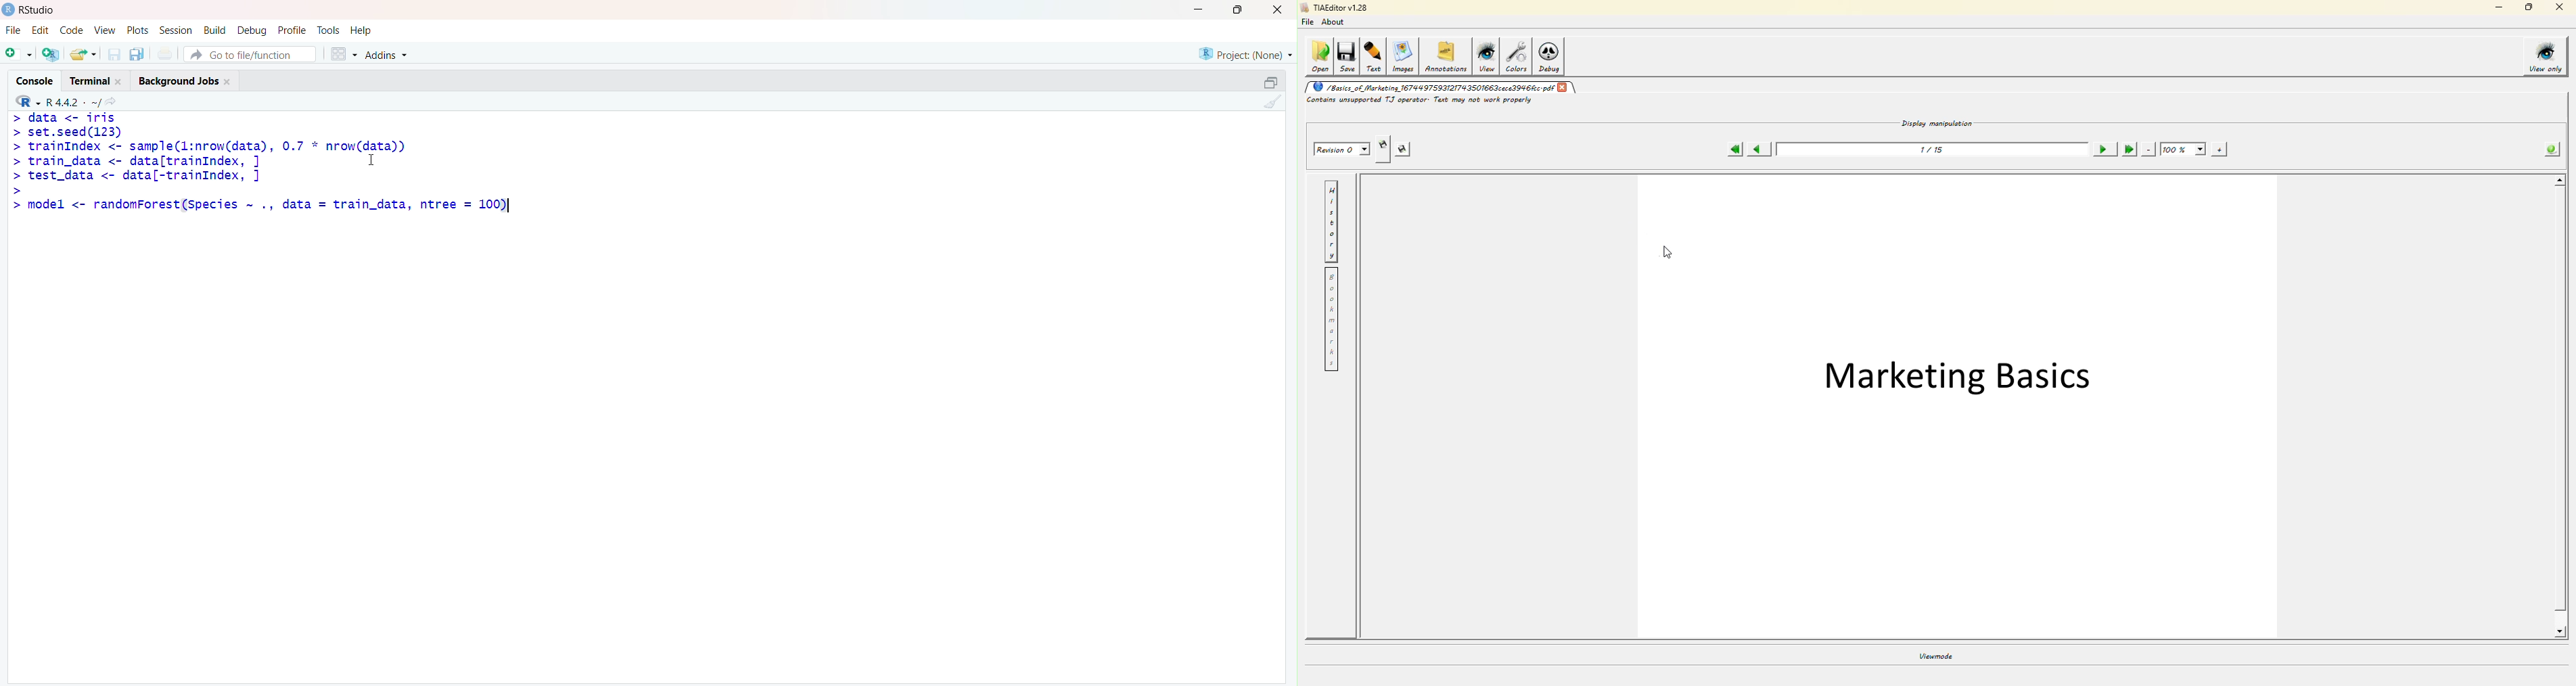  What do you see at coordinates (271, 204) in the screenshot?
I see `model <- randomForest(Species ~ ., data = train.)` at bounding box center [271, 204].